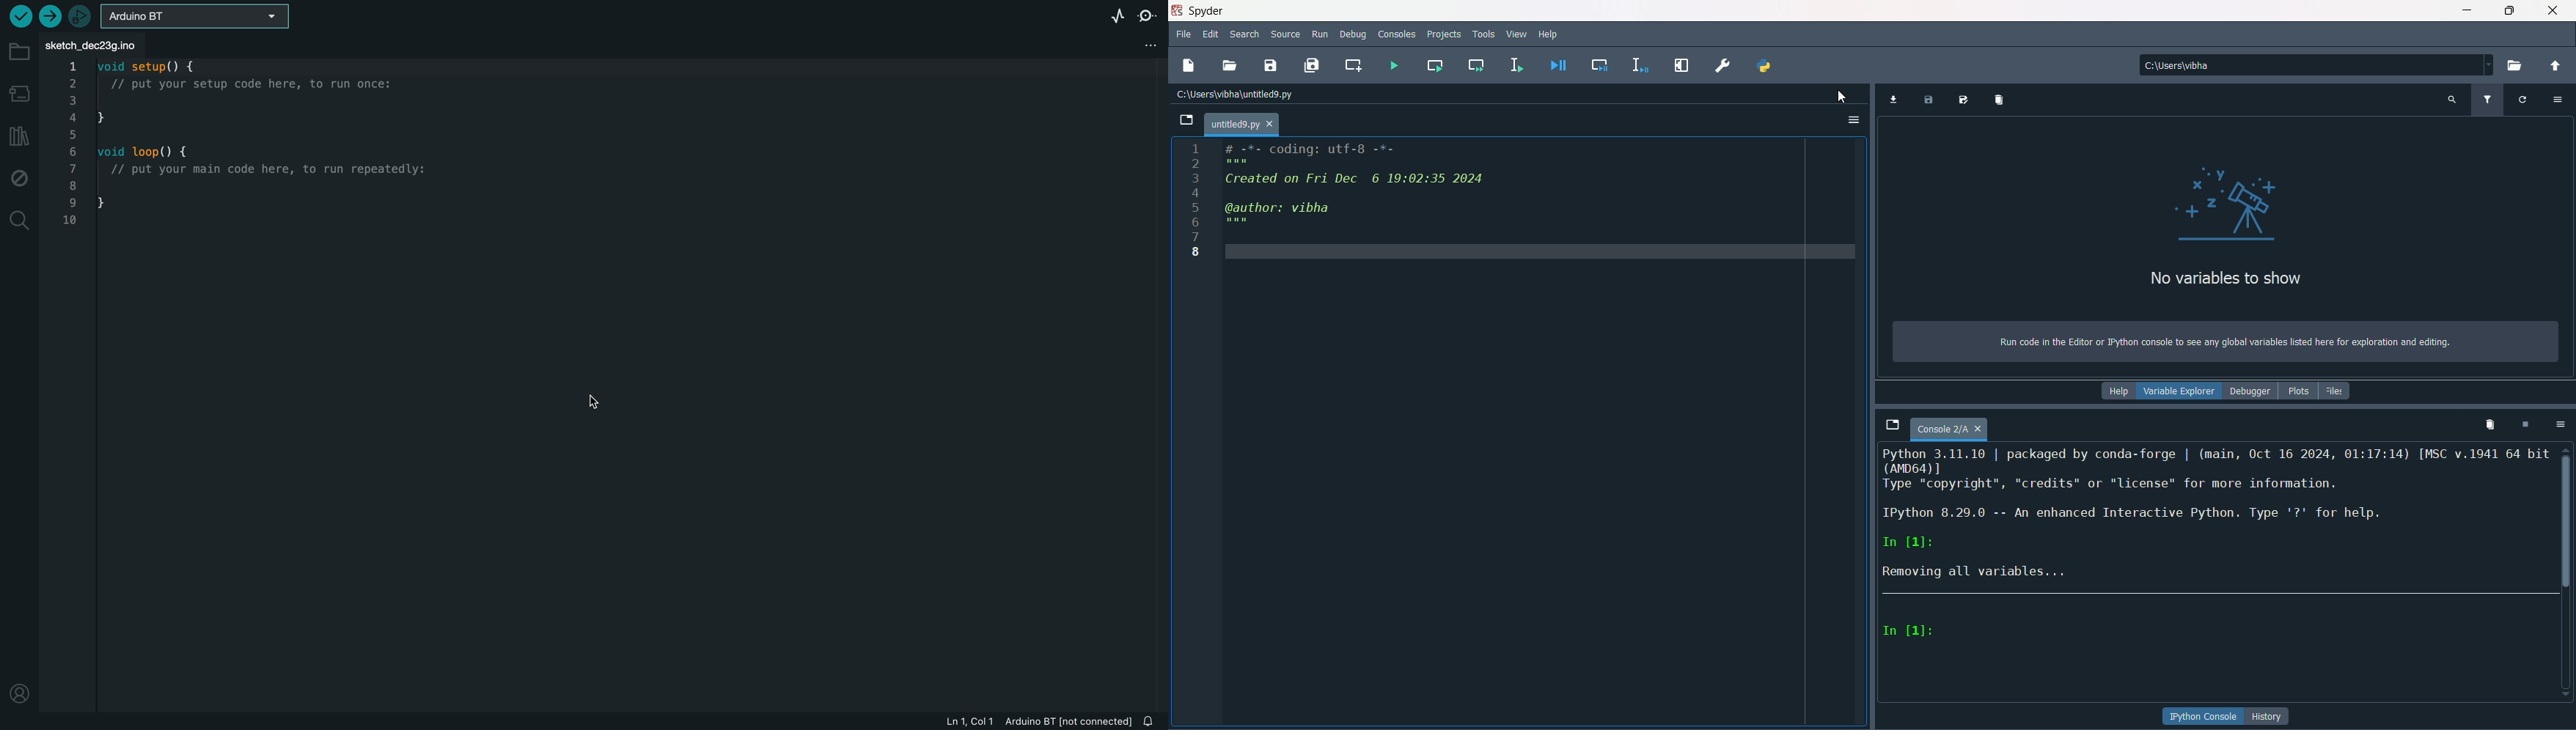 The image size is (2576, 756). What do you see at coordinates (1766, 67) in the screenshot?
I see `pythonpath manager` at bounding box center [1766, 67].